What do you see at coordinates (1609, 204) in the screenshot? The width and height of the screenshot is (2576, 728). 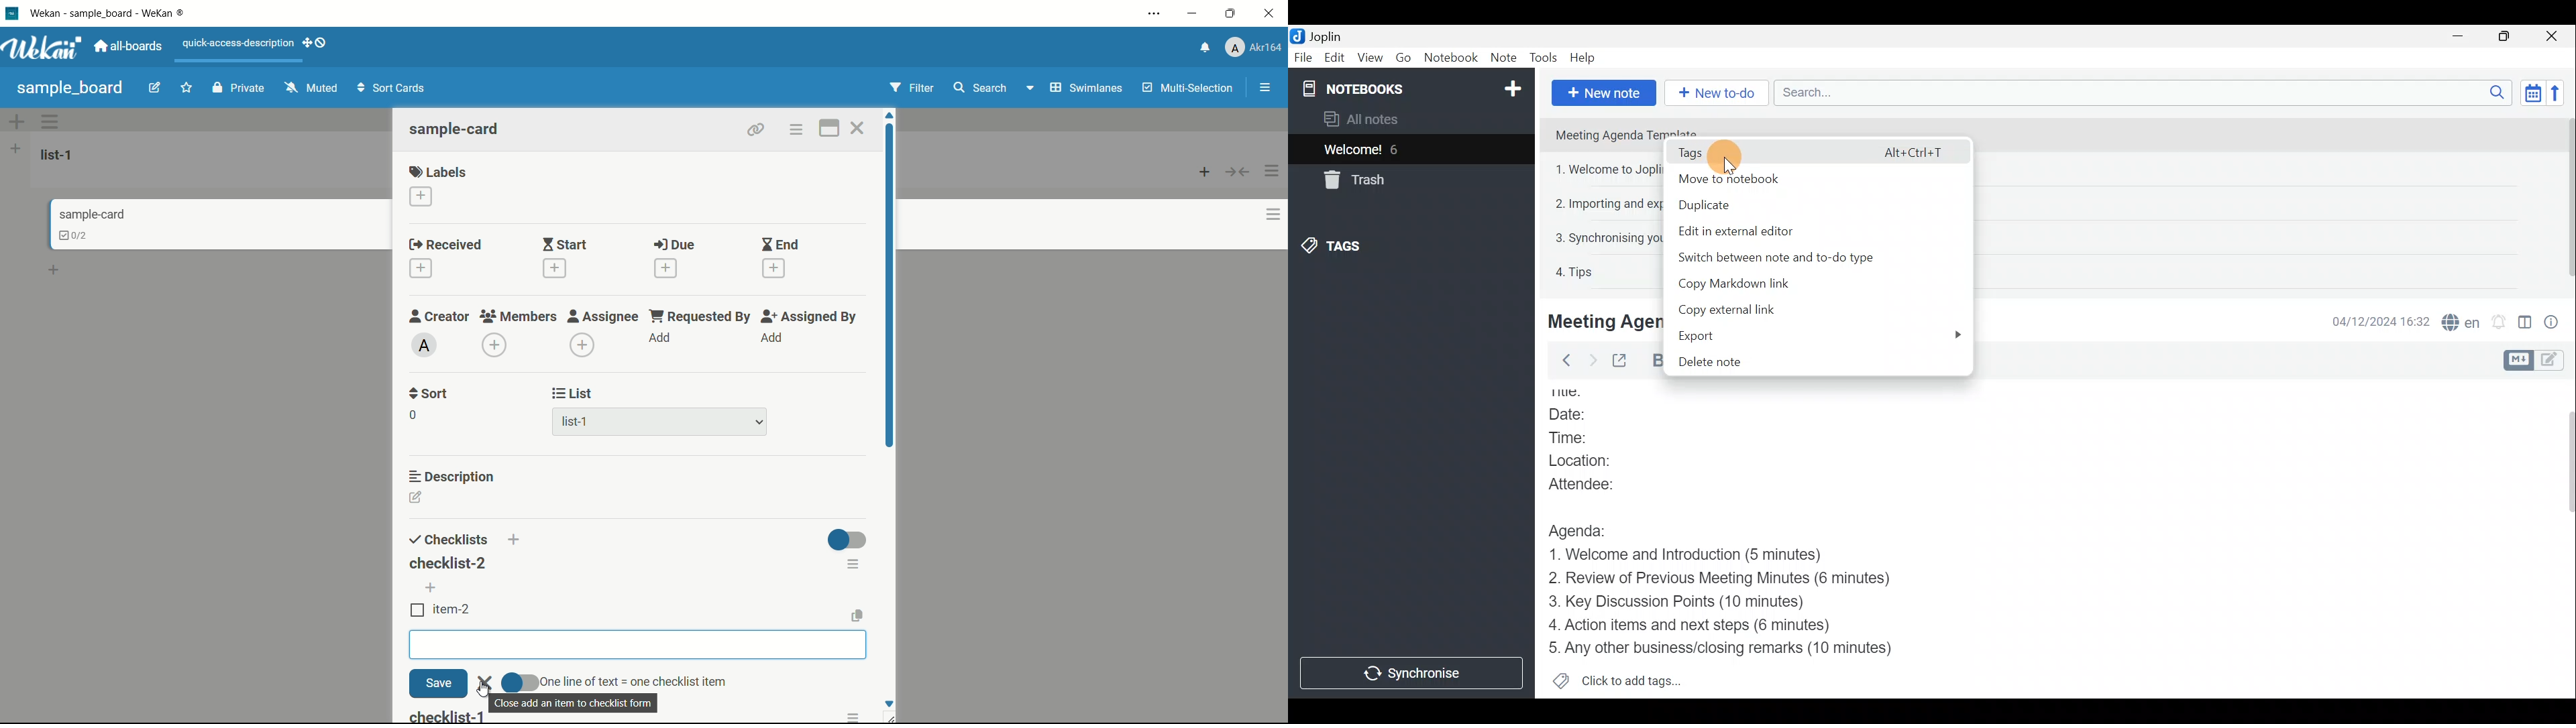 I see `2. Importing and exporting notes` at bounding box center [1609, 204].